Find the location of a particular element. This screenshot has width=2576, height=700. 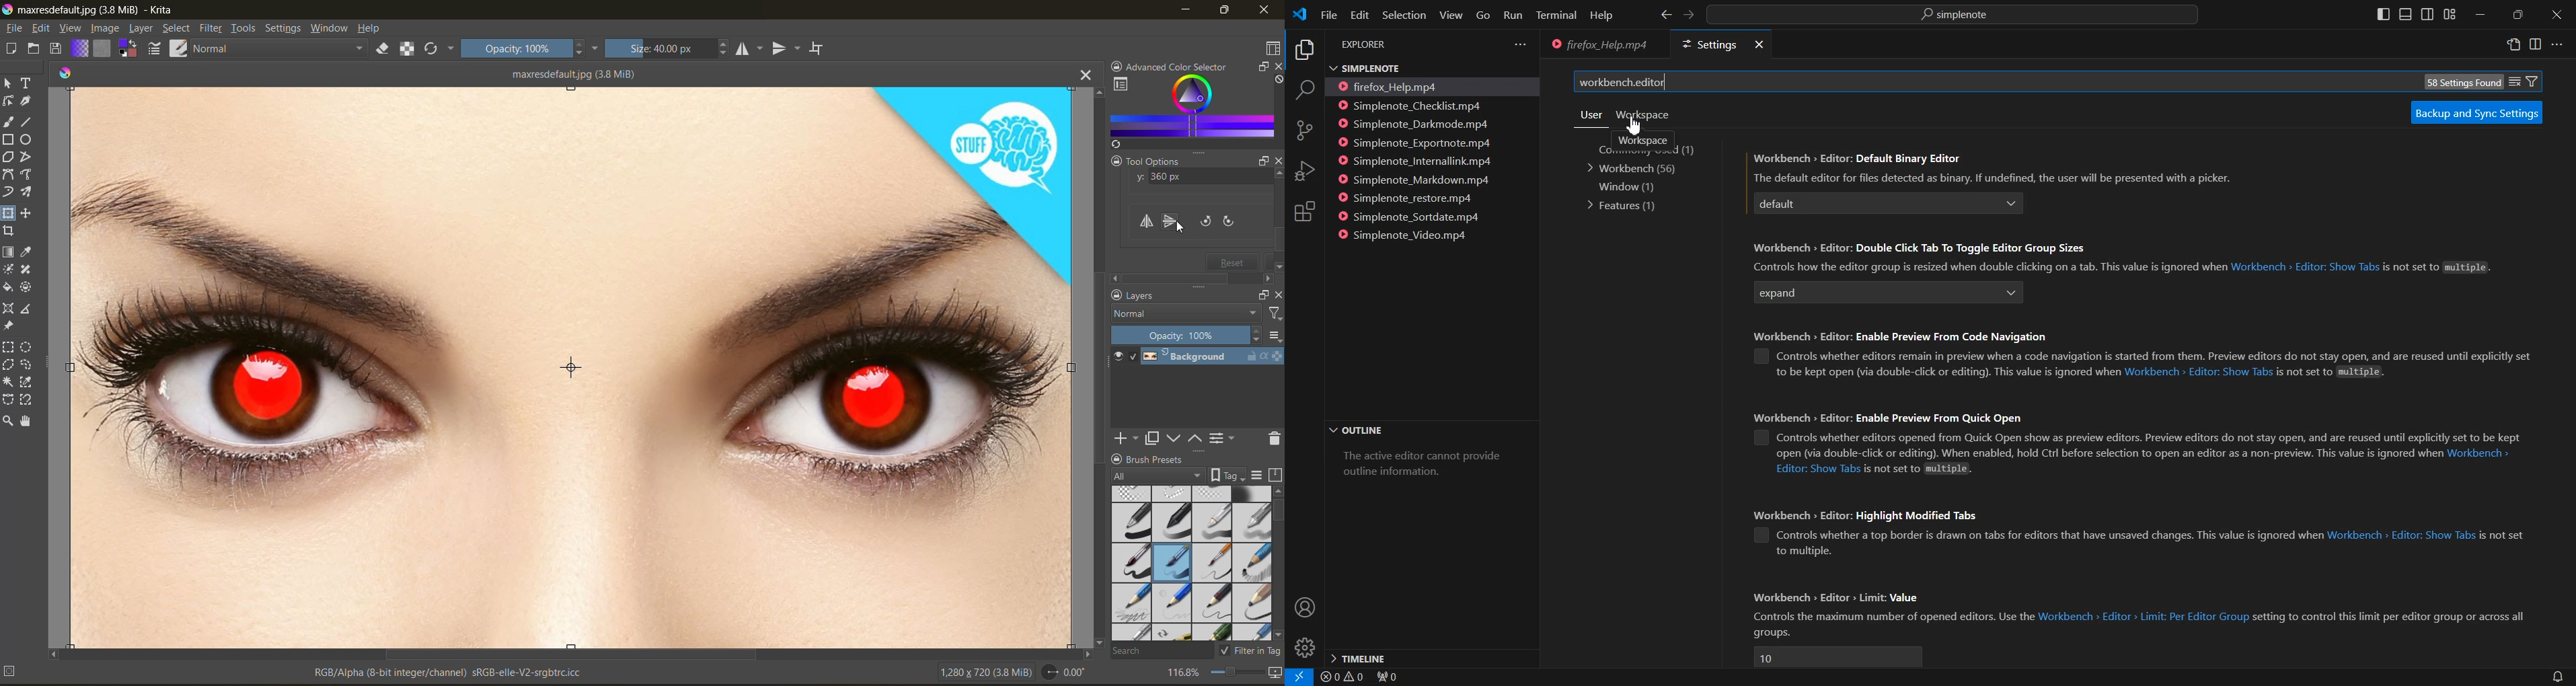

set eraser mode is located at coordinates (387, 48).